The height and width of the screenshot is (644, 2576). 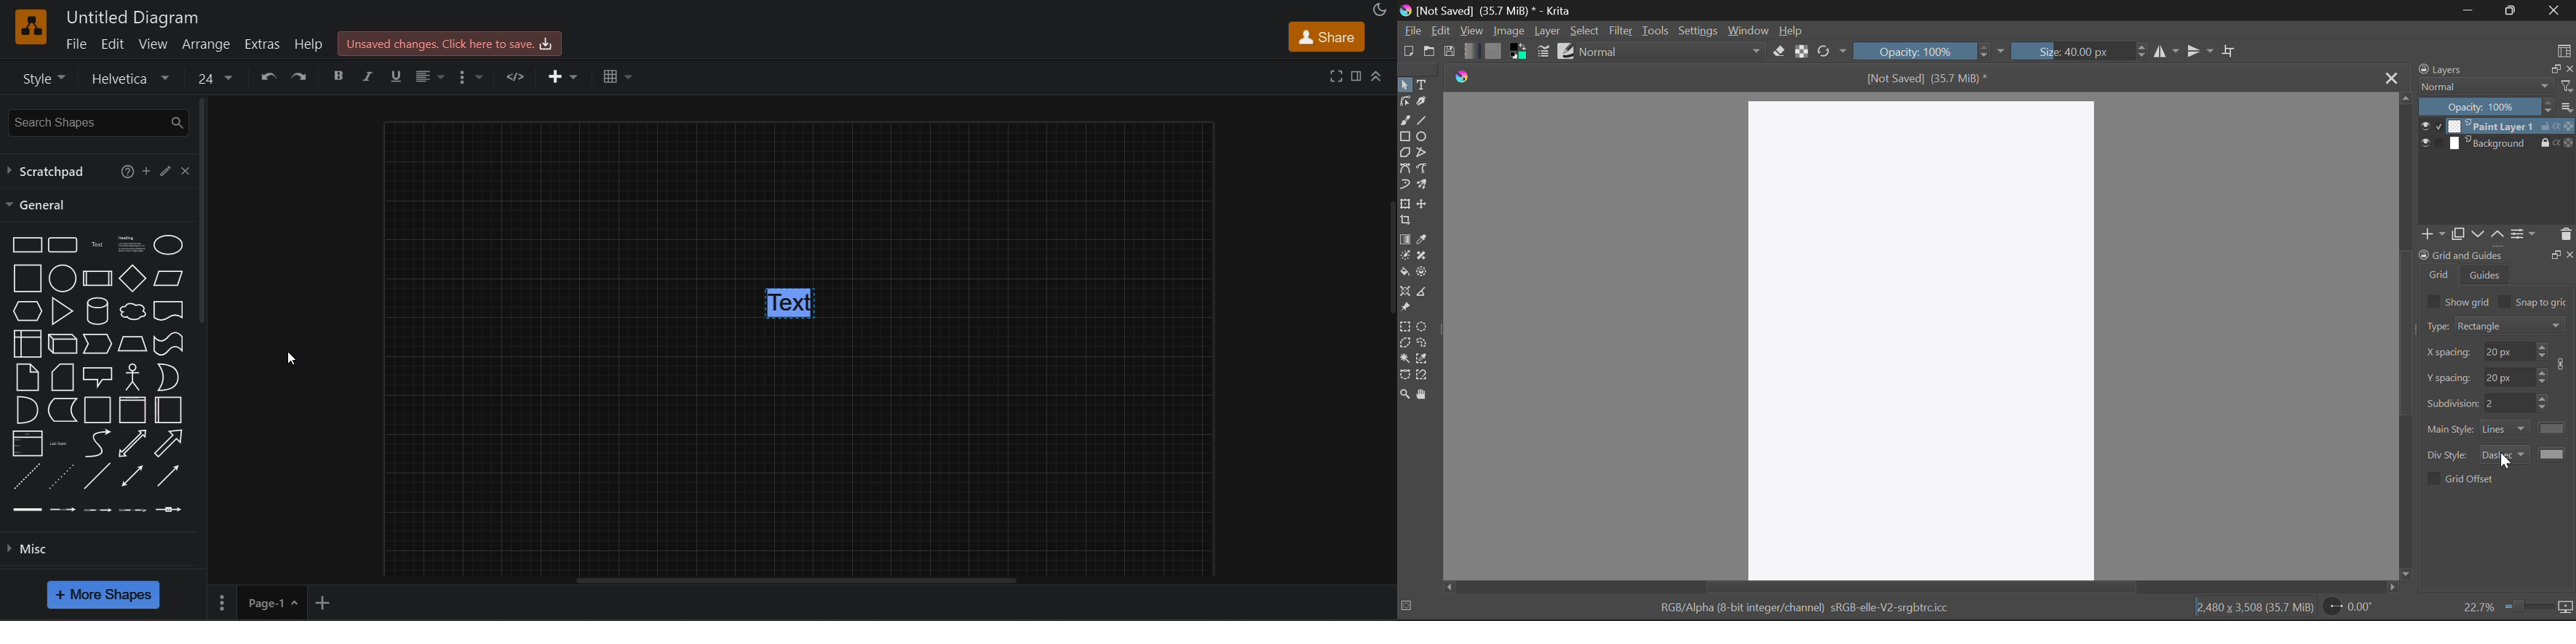 What do you see at coordinates (1425, 293) in the screenshot?
I see `Measurements` at bounding box center [1425, 293].